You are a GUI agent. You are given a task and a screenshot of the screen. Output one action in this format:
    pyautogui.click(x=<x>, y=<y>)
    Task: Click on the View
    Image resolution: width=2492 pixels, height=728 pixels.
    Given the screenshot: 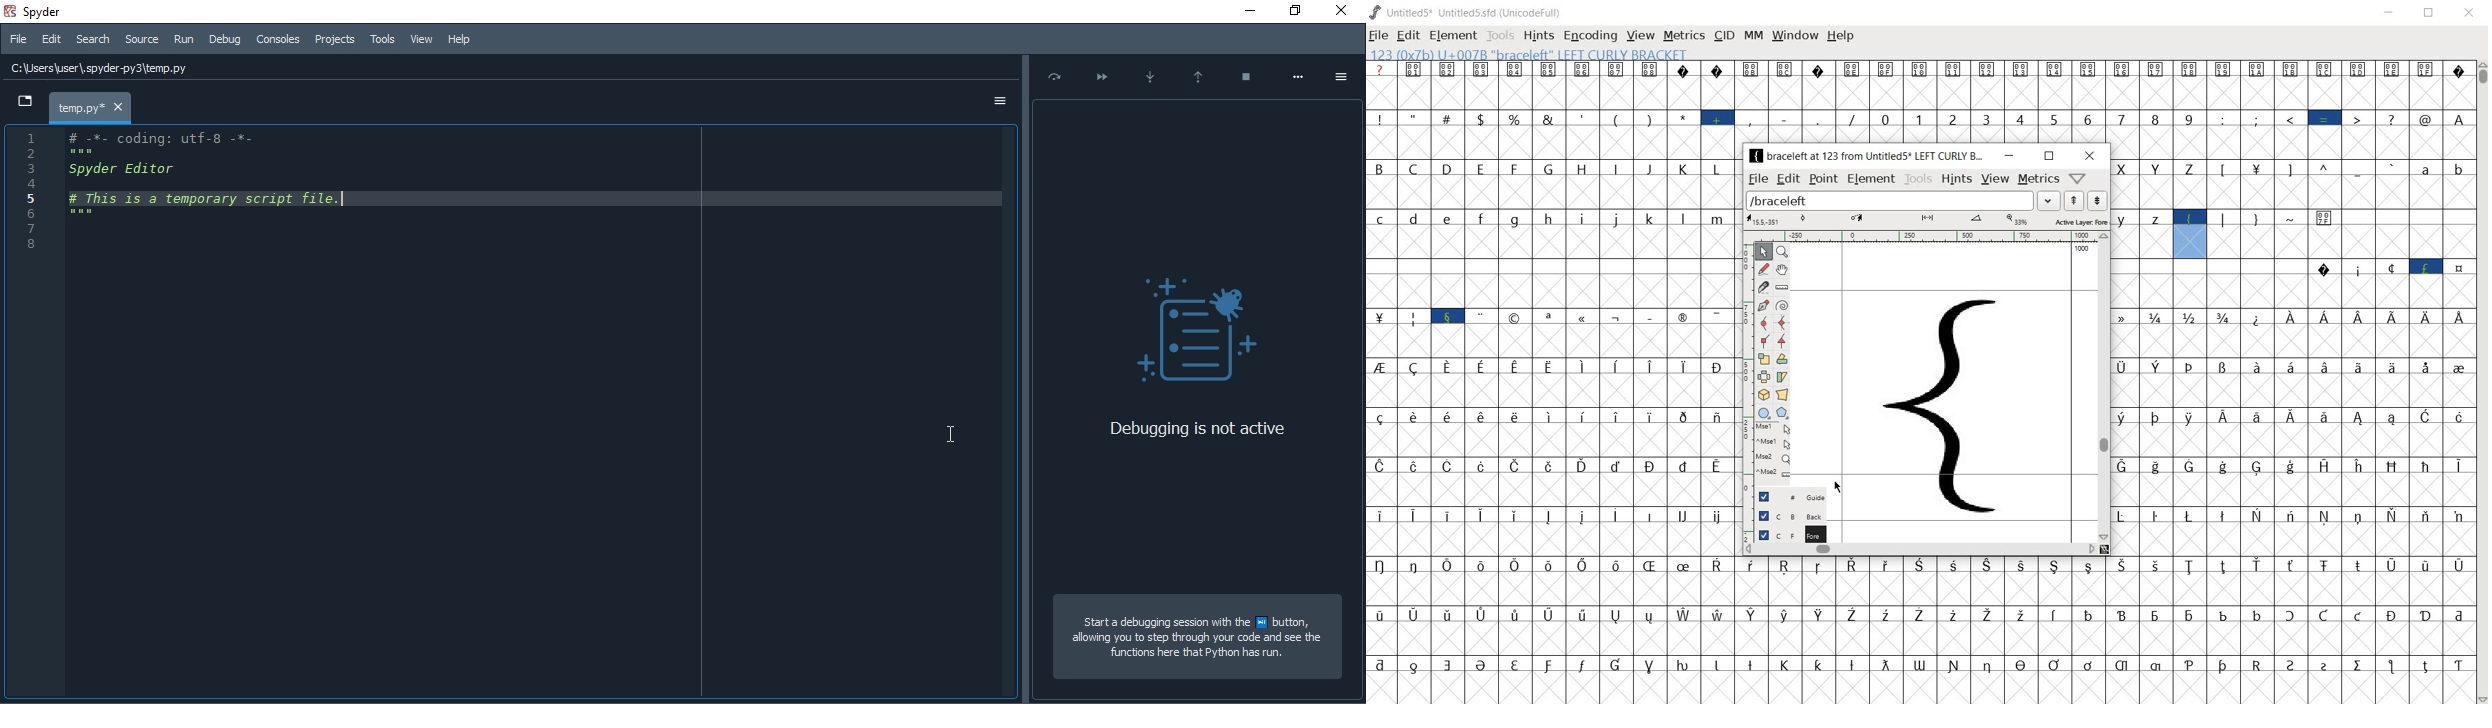 What is the action you would take?
    pyautogui.click(x=421, y=38)
    